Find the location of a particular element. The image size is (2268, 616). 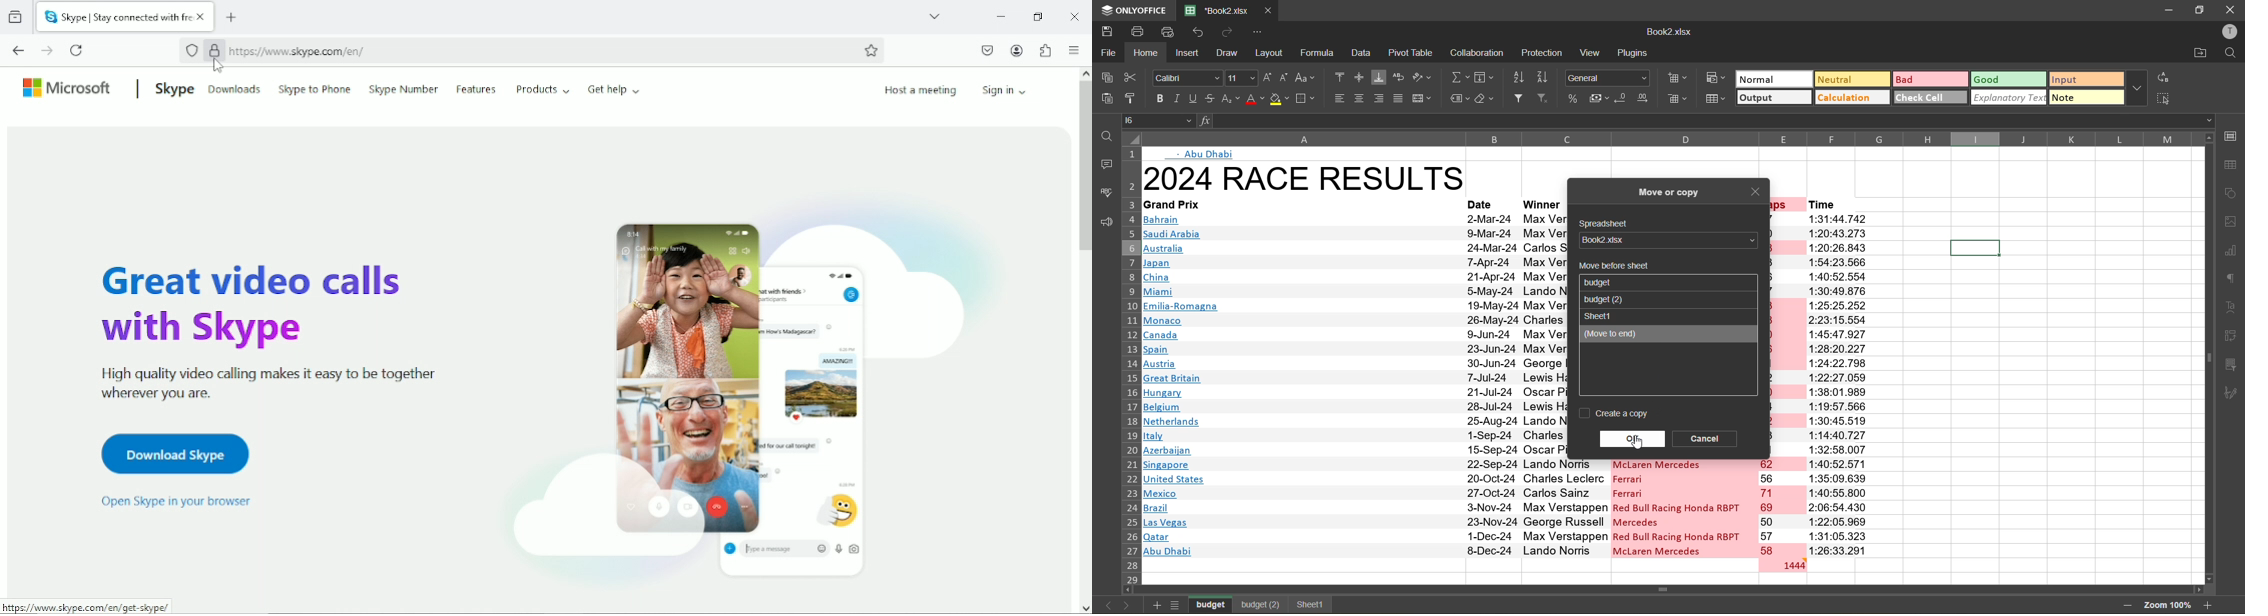

filter is located at coordinates (1522, 100).